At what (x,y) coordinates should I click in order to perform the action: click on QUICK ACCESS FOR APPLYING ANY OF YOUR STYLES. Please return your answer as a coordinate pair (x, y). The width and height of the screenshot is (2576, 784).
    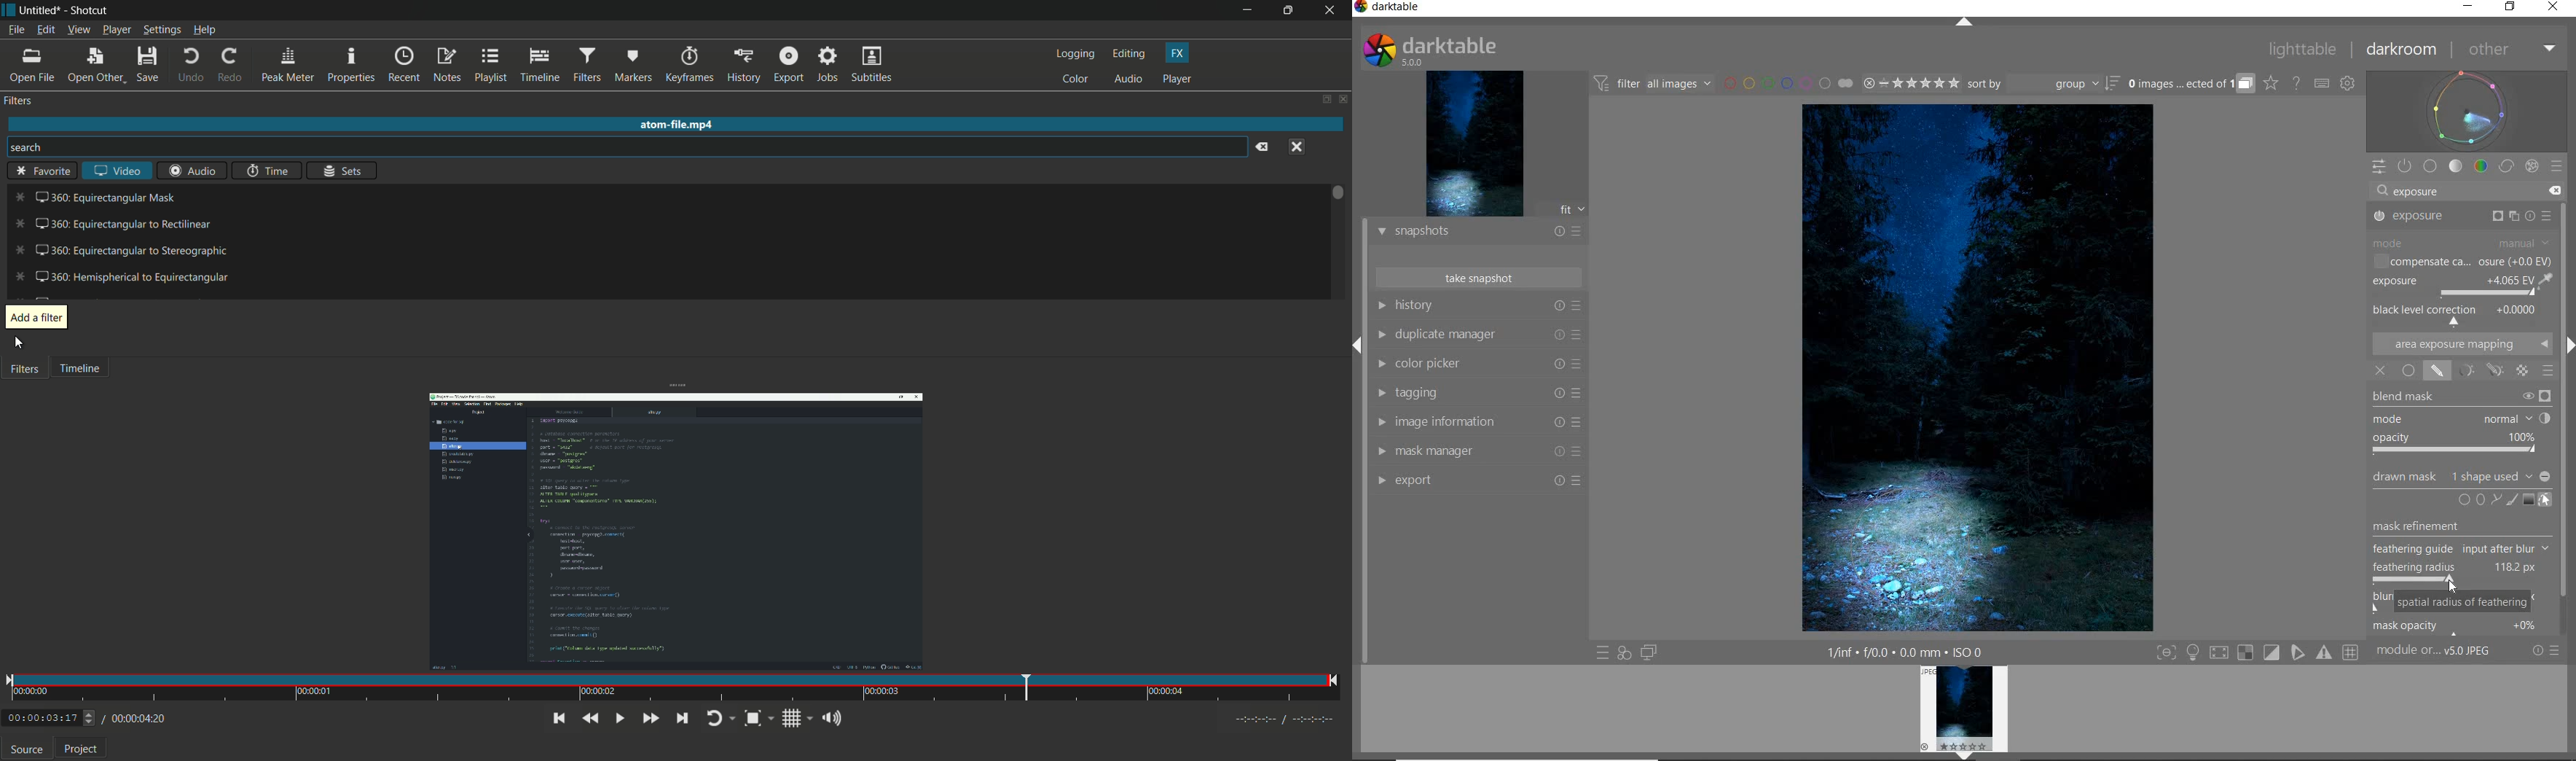
    Looking at the image, I should click on (1623, 654).